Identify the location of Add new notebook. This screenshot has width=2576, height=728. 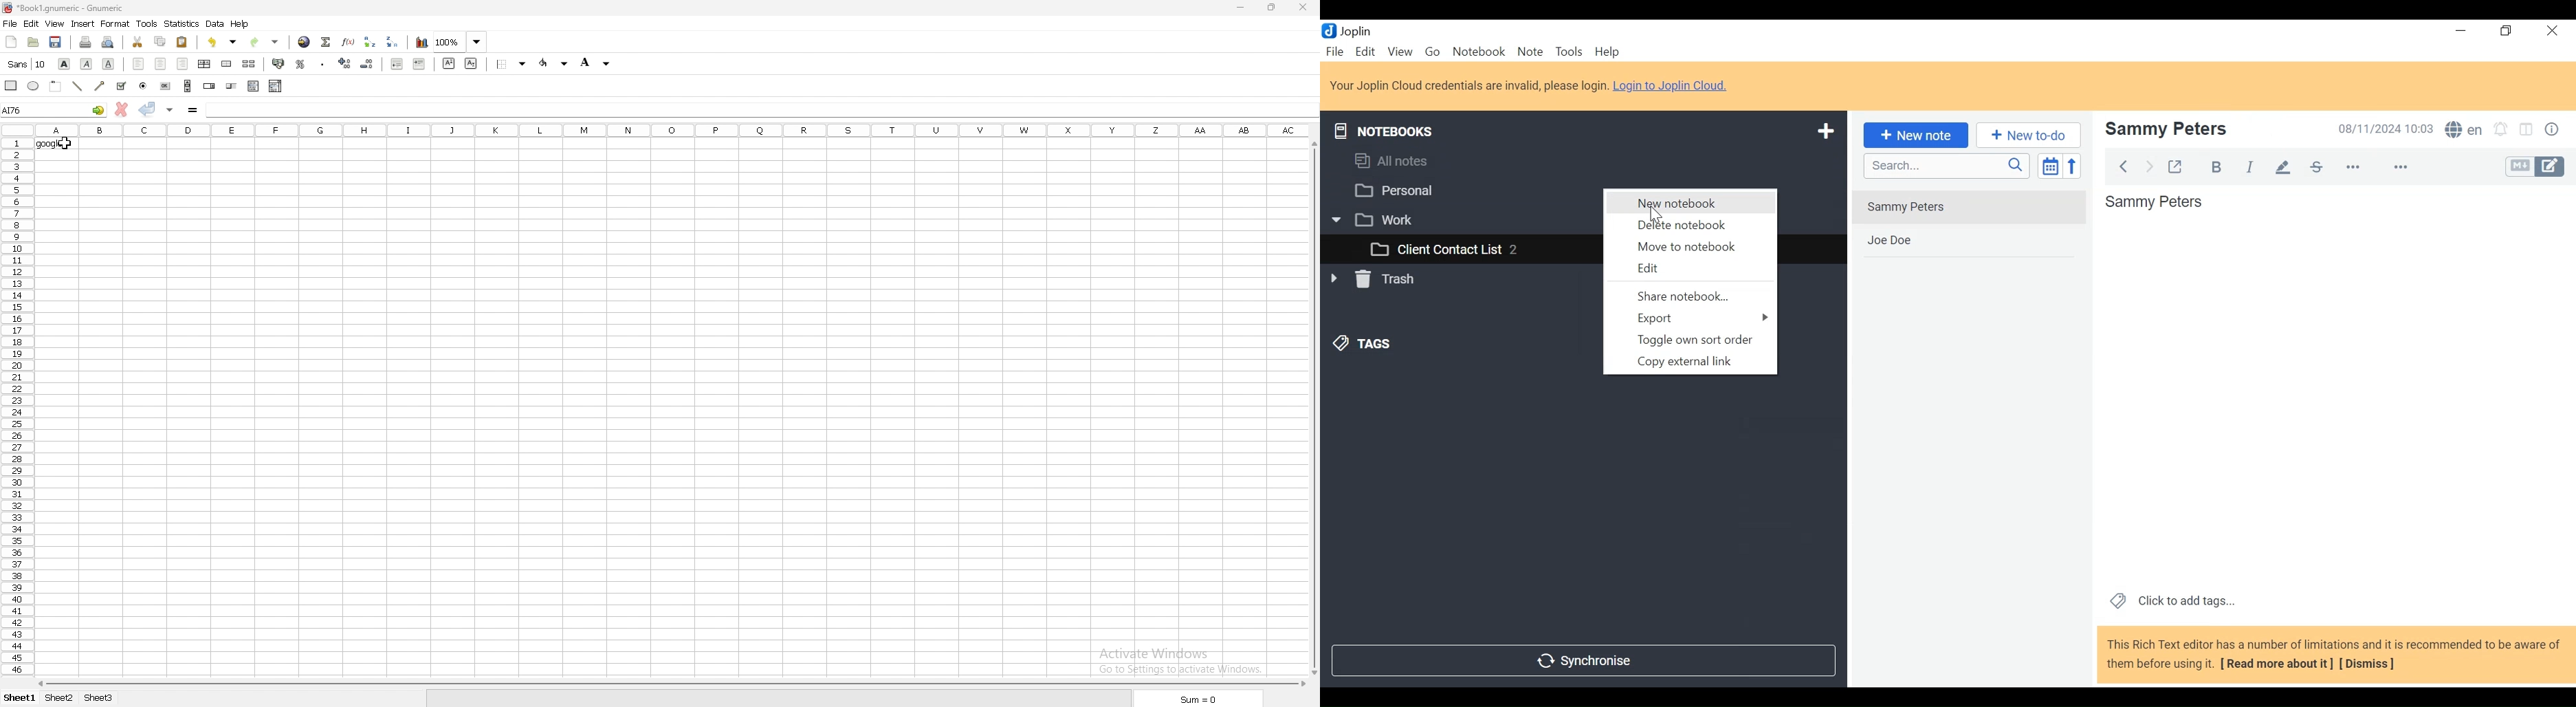
(1826, 133).